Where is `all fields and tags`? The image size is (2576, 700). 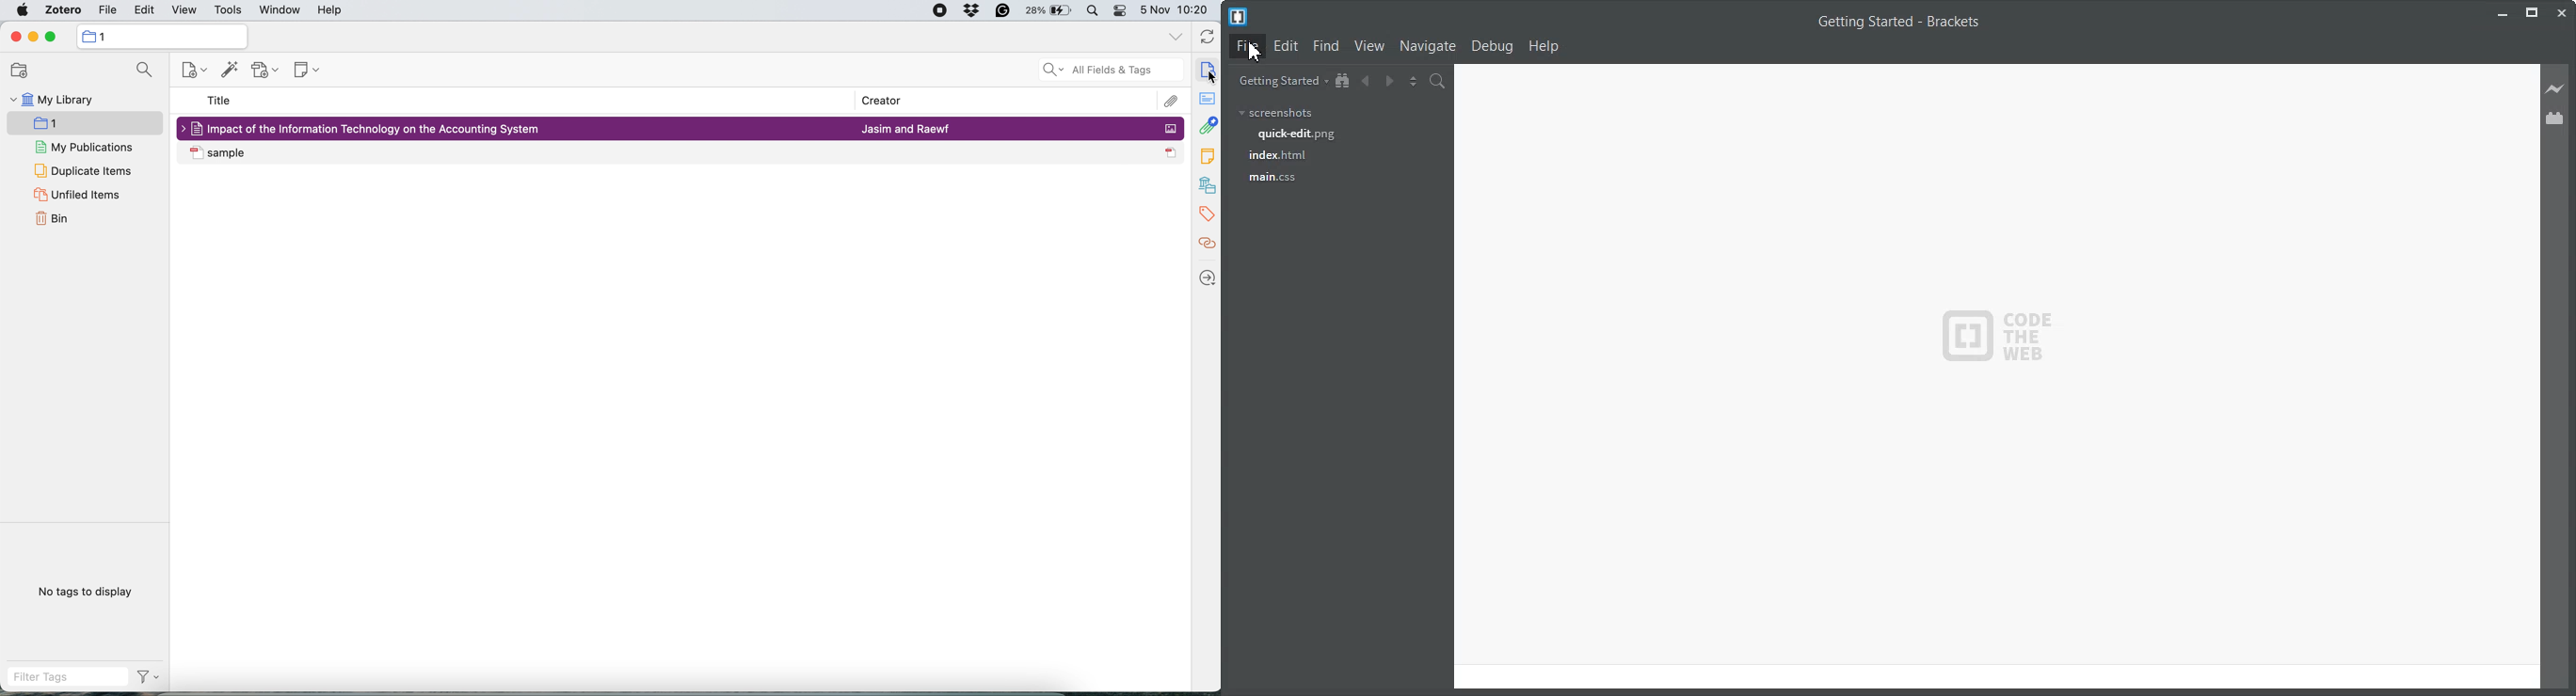
all fields and tags is located at coordinates (1107, 72).